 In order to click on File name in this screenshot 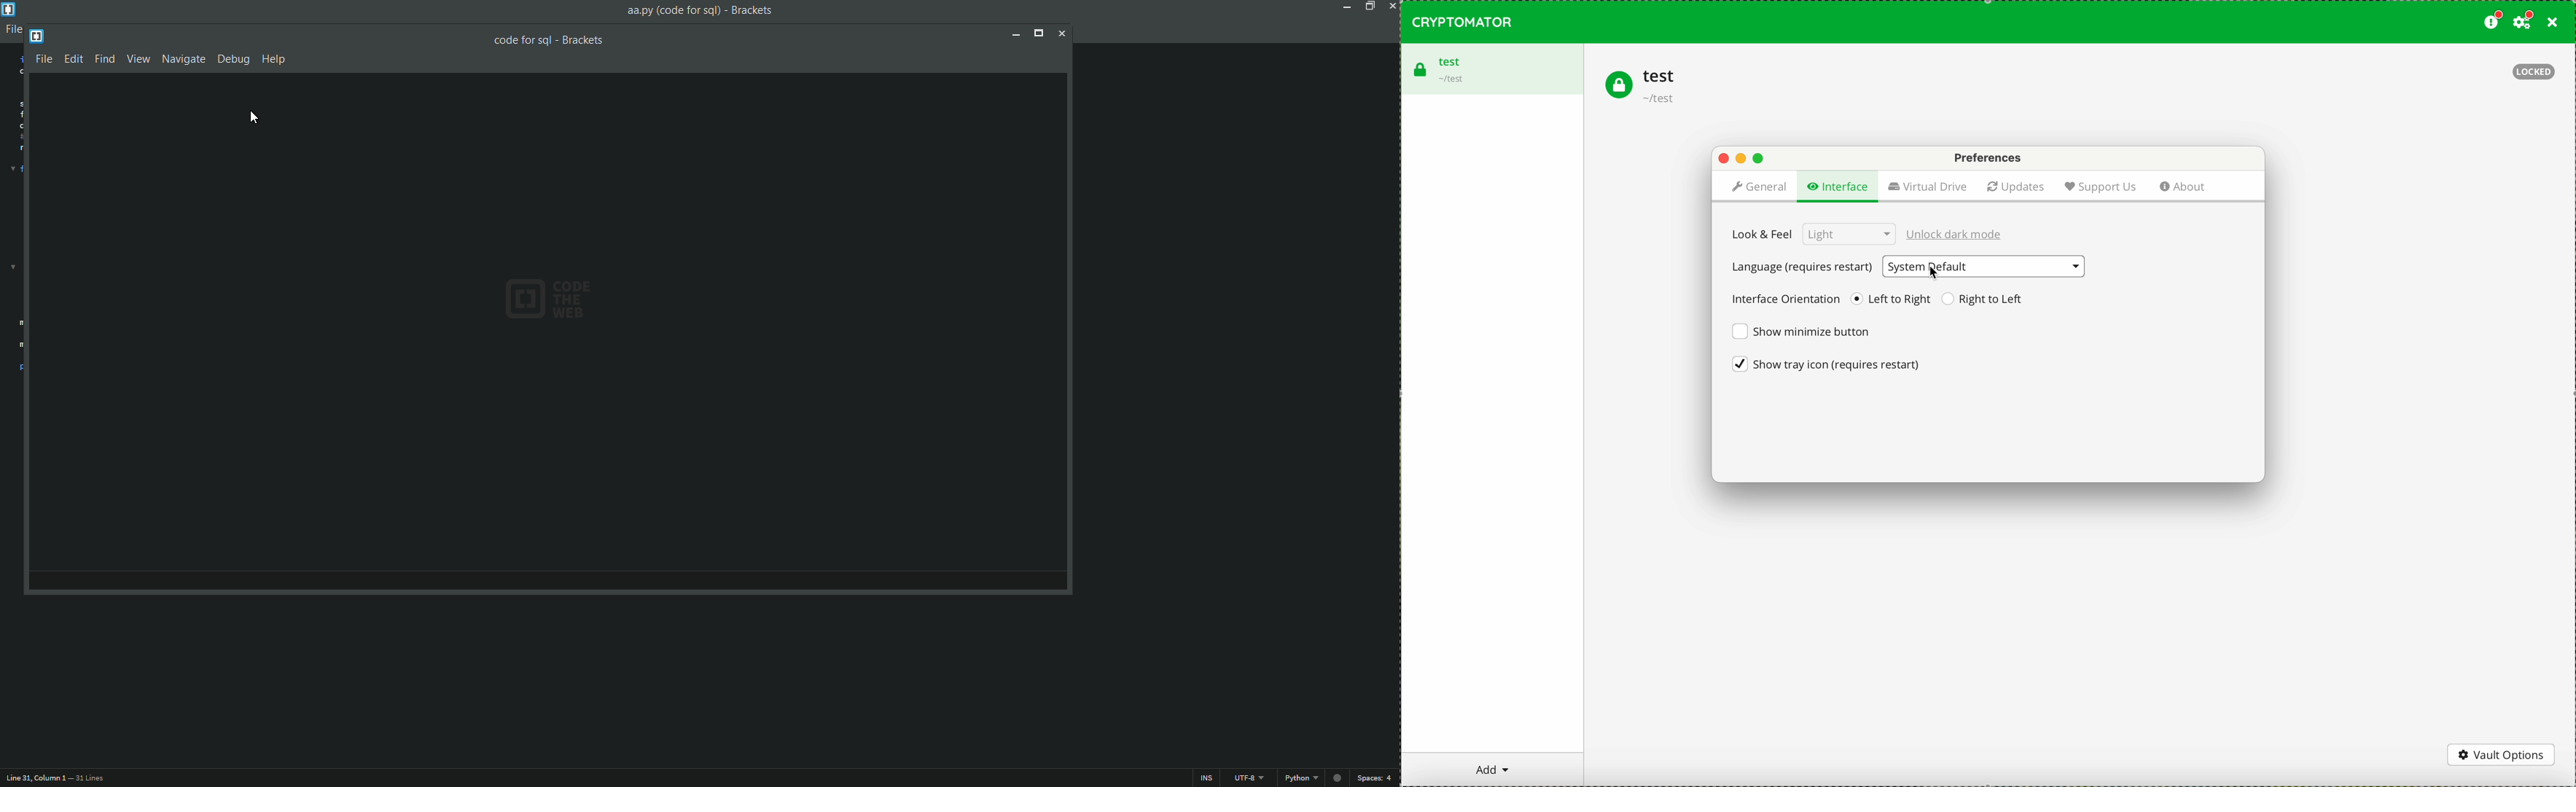, I will do `click(699, 10)`.